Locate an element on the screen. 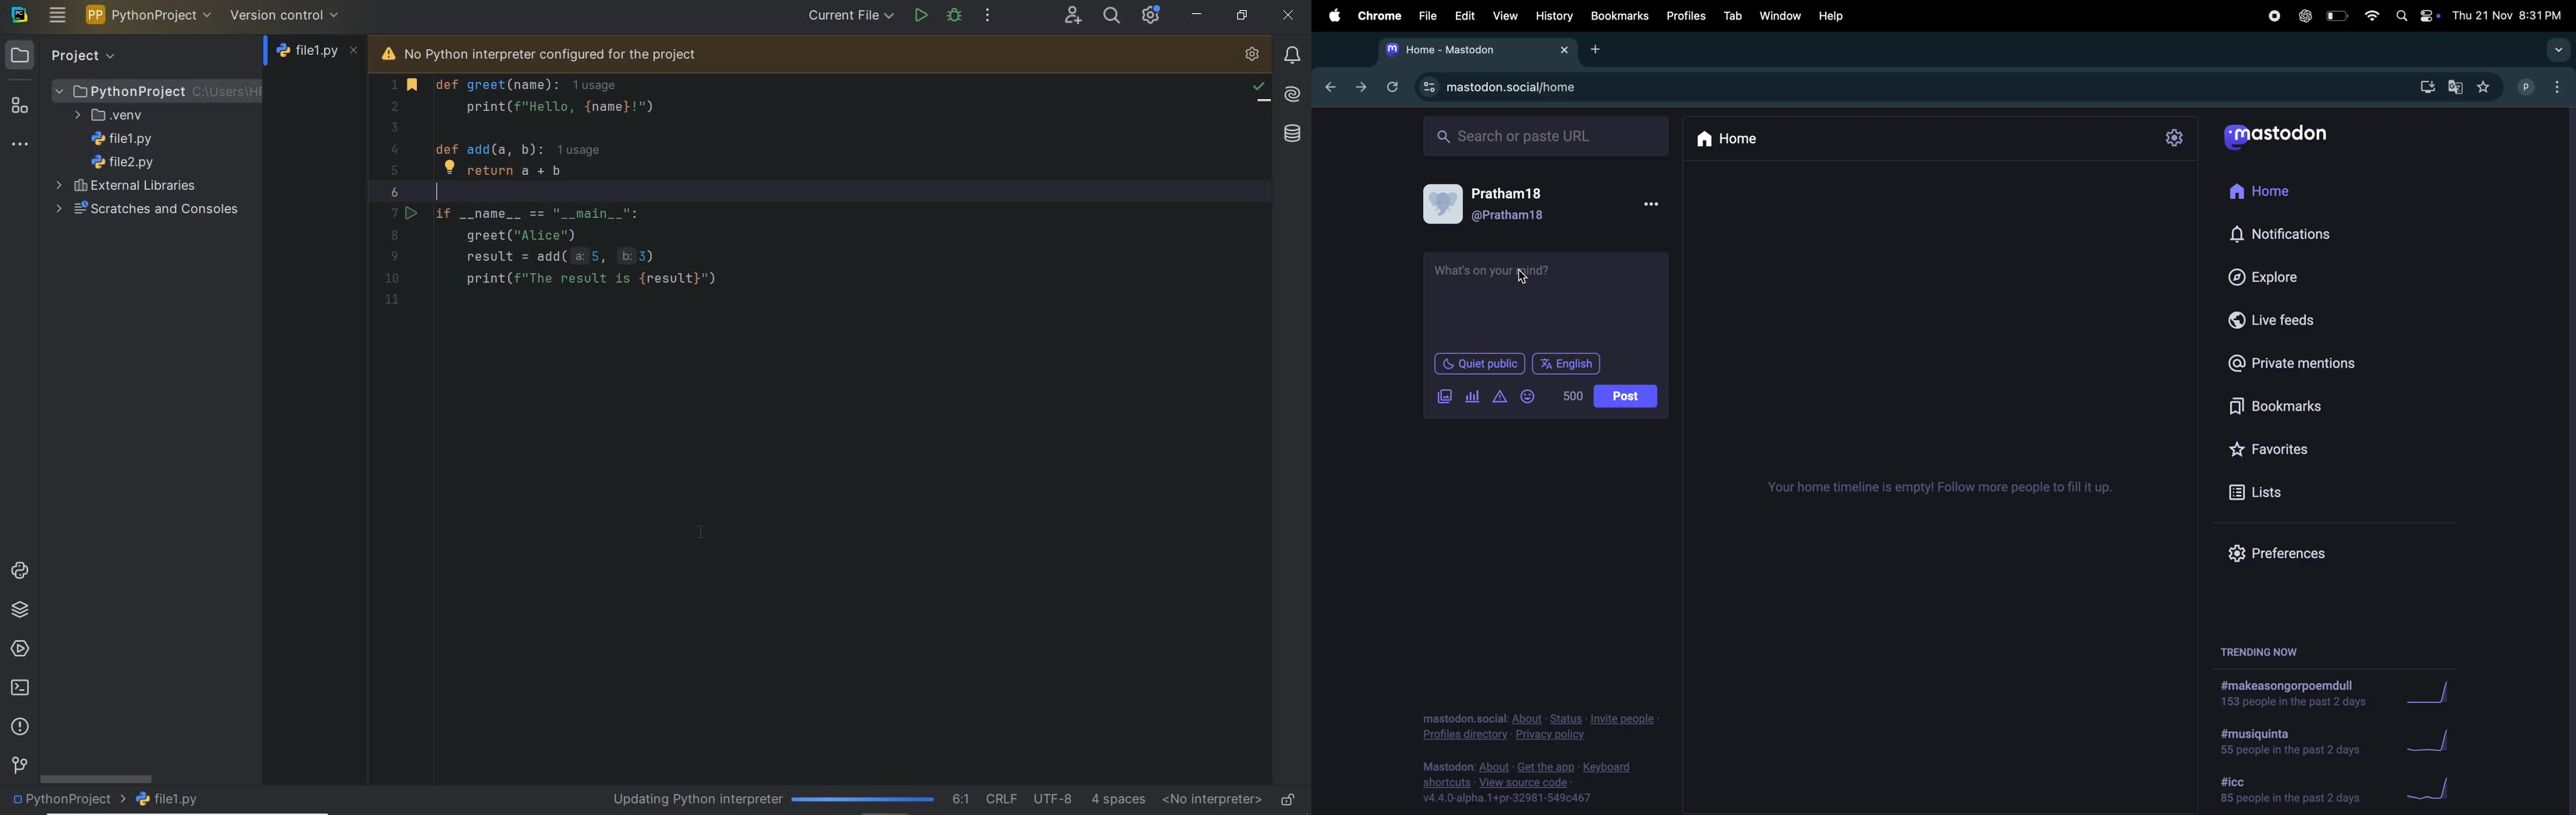  python packages is located at coordinates (21, 610).